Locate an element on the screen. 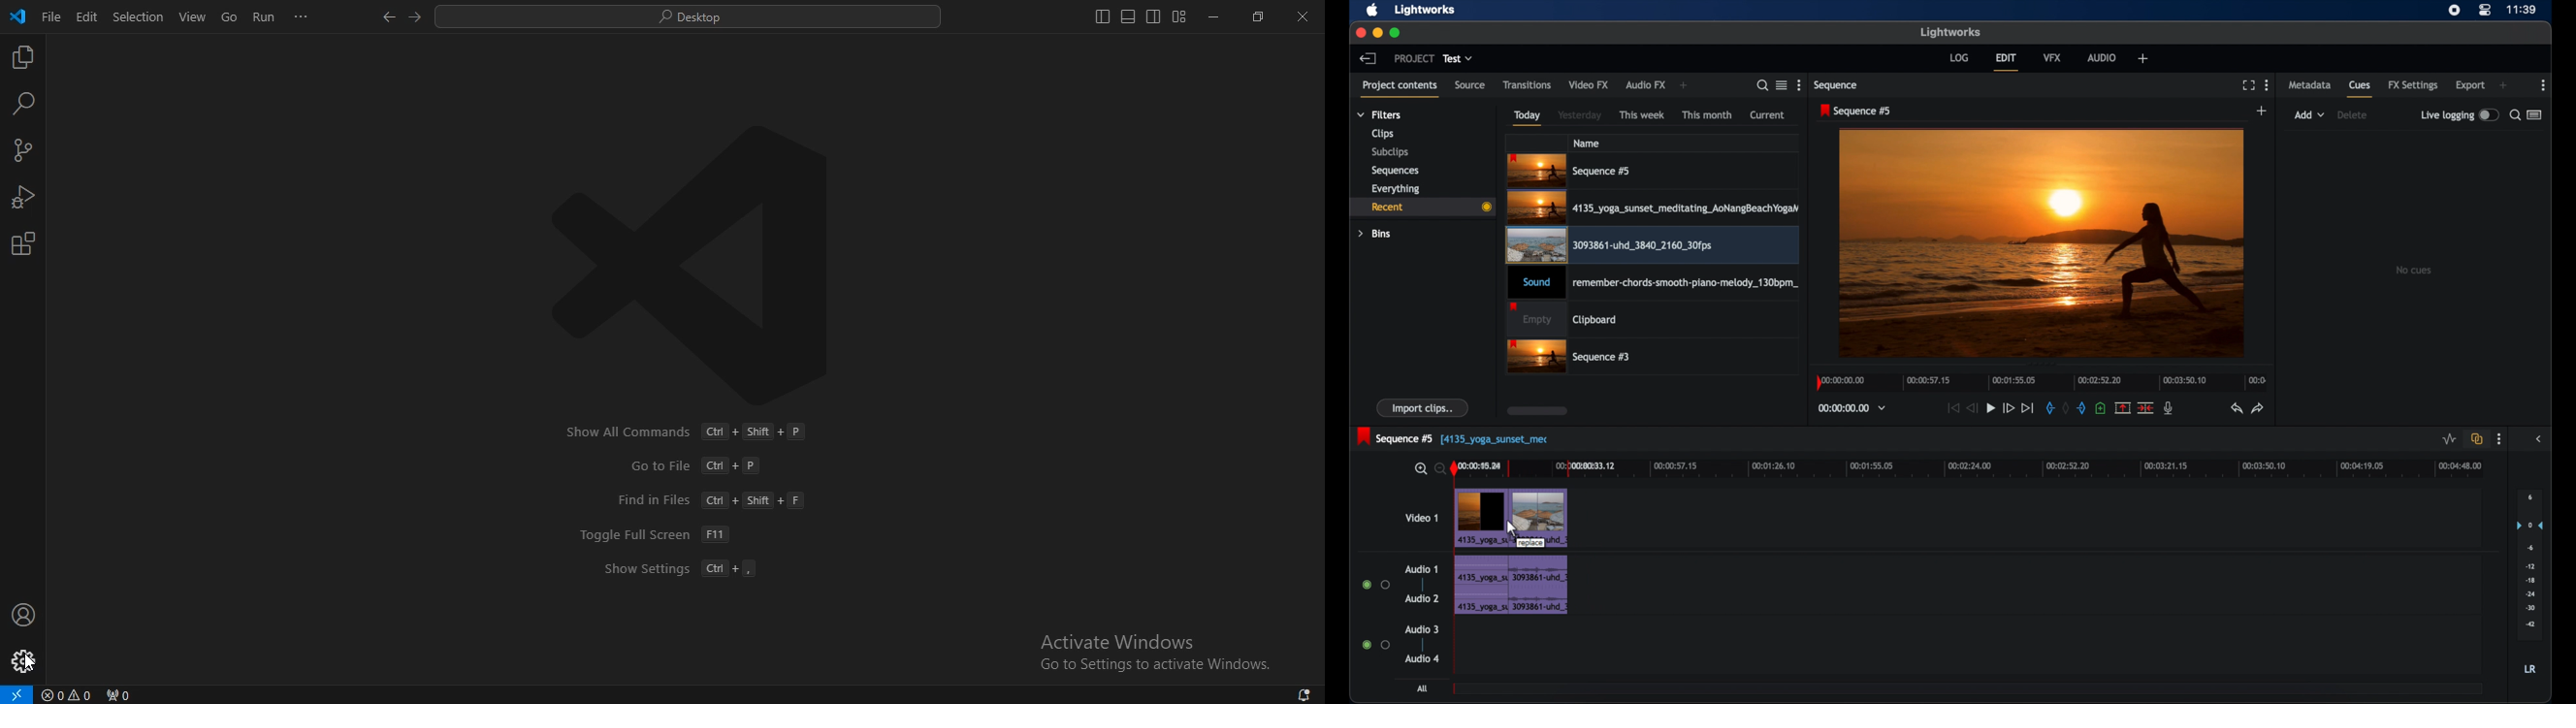  sequence 5 is located at coordinates (1856, 111).